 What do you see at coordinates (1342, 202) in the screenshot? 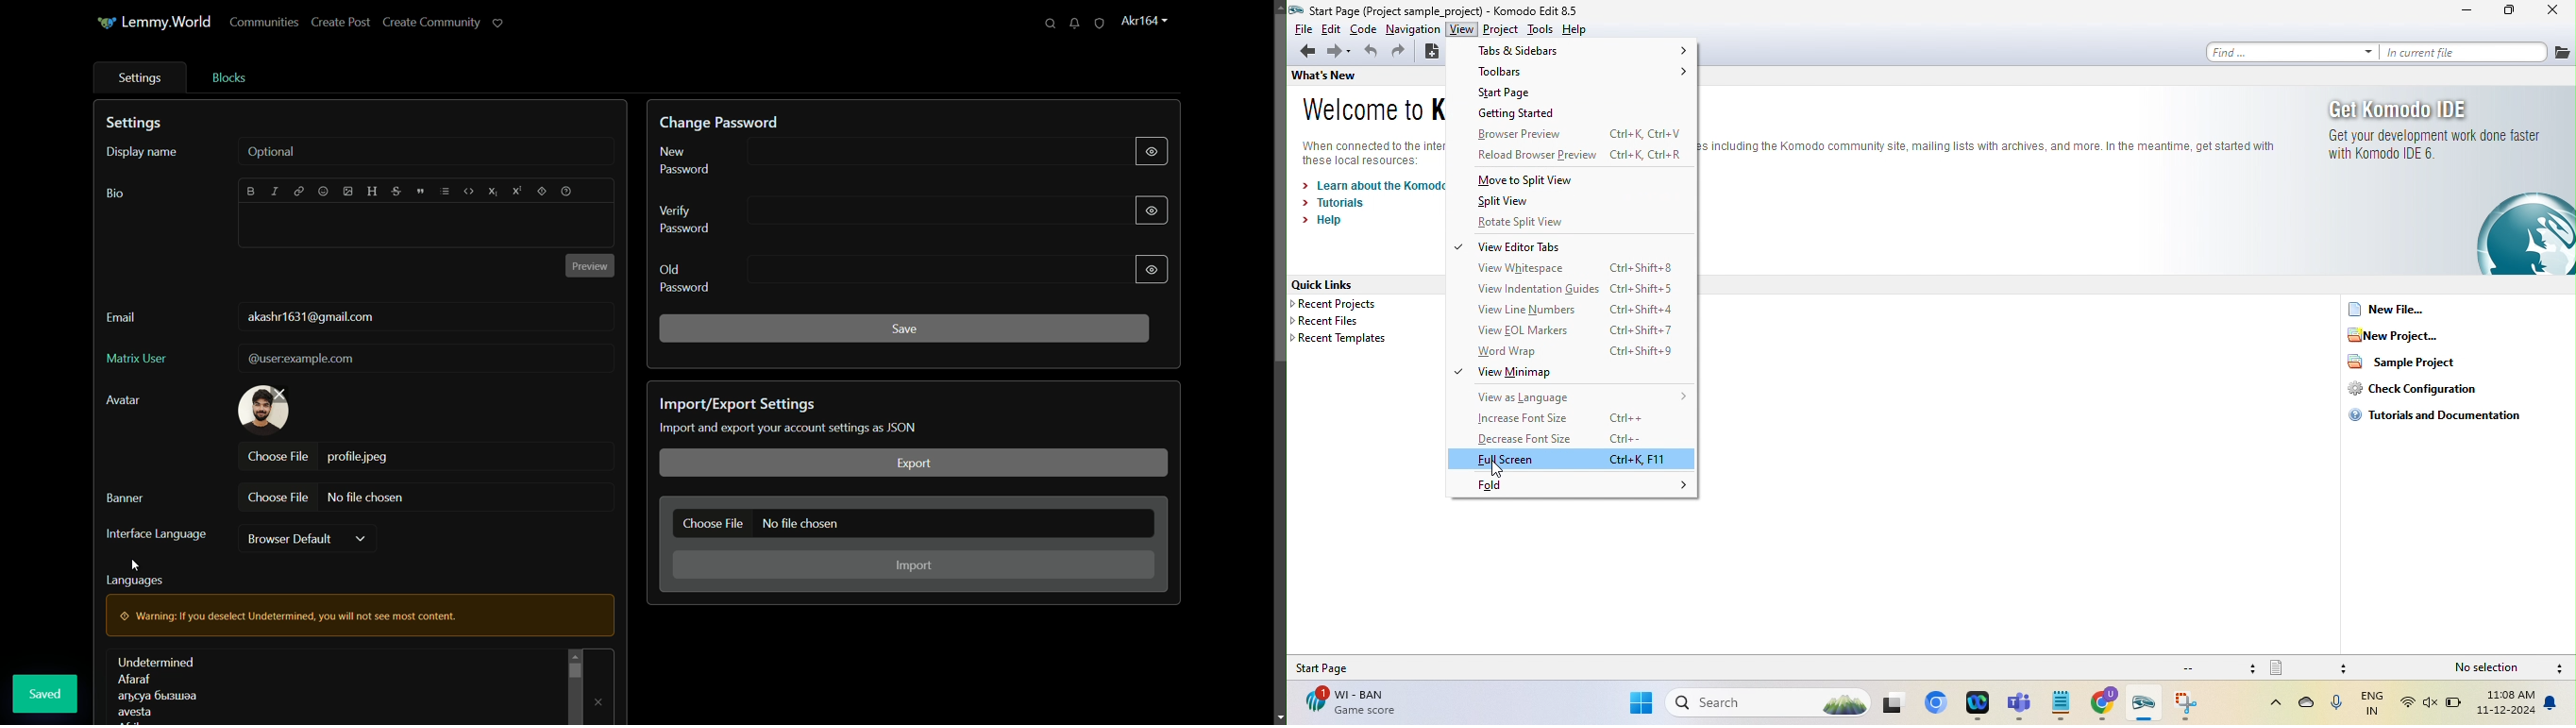
I see `tutorials` at bounding box center [1342, 202].